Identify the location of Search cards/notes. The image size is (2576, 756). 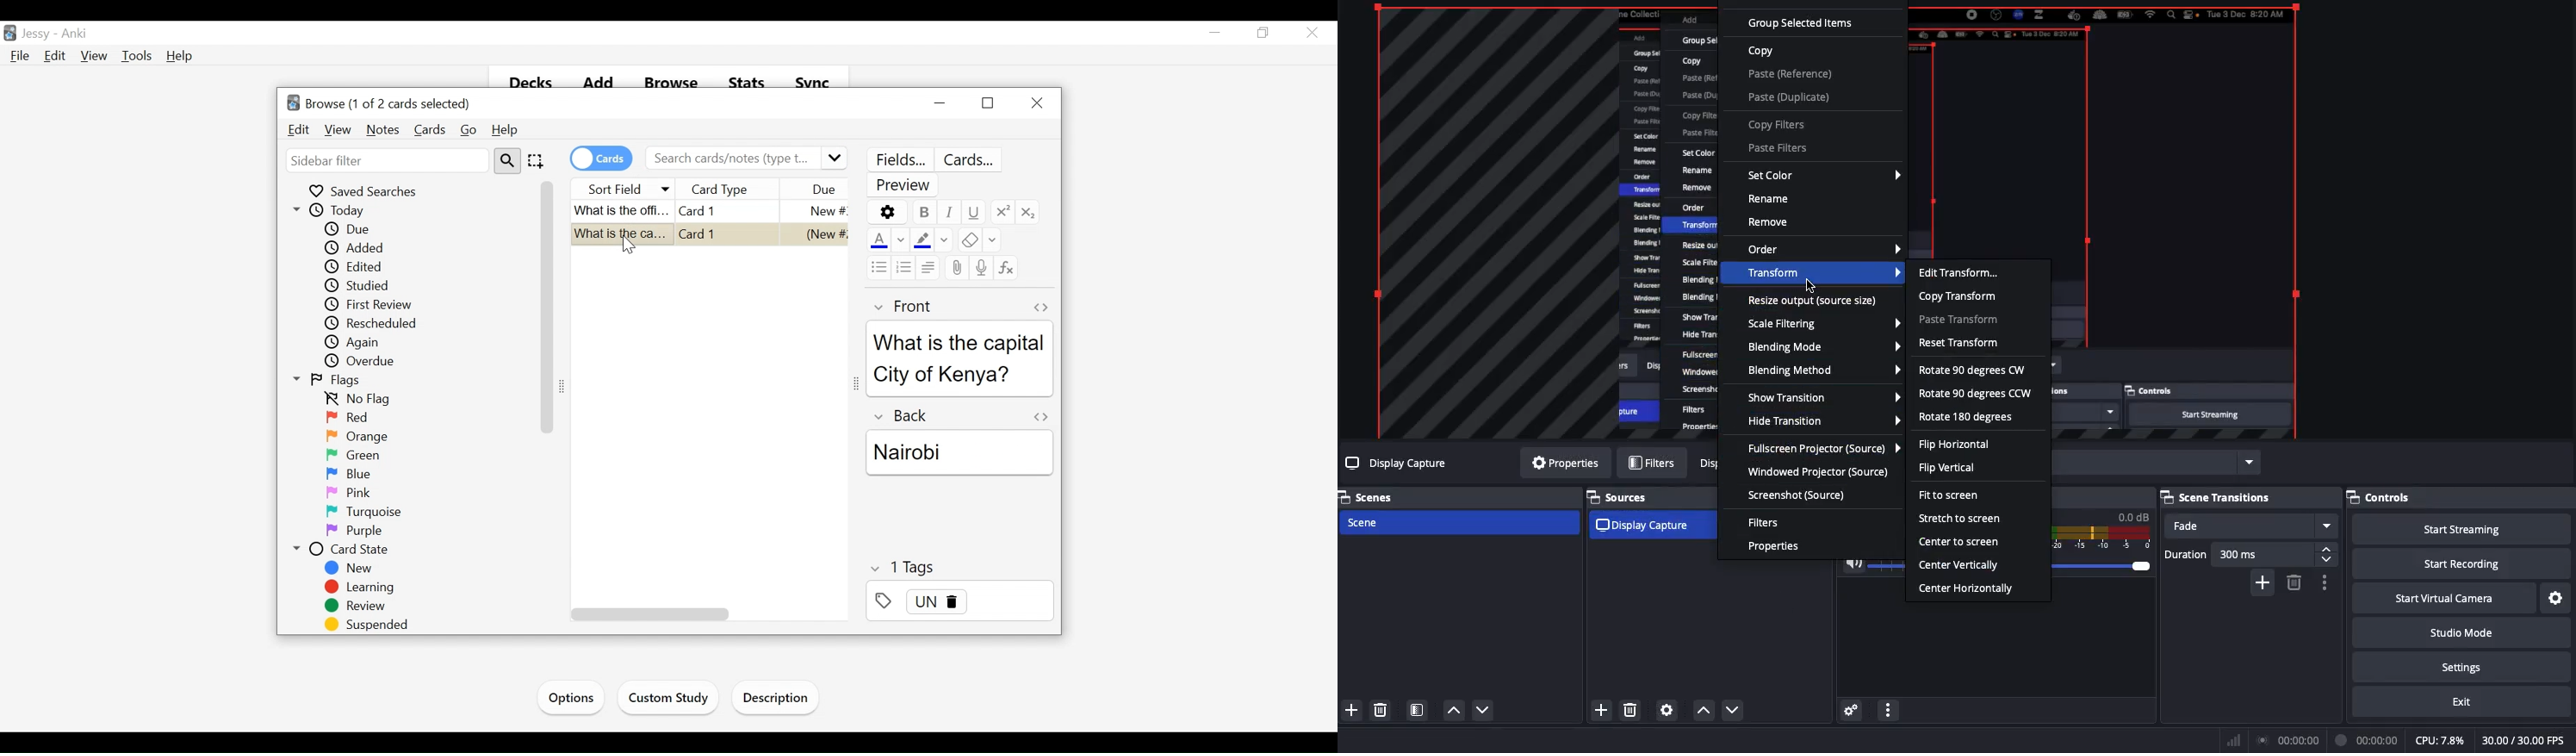
(746, 158).